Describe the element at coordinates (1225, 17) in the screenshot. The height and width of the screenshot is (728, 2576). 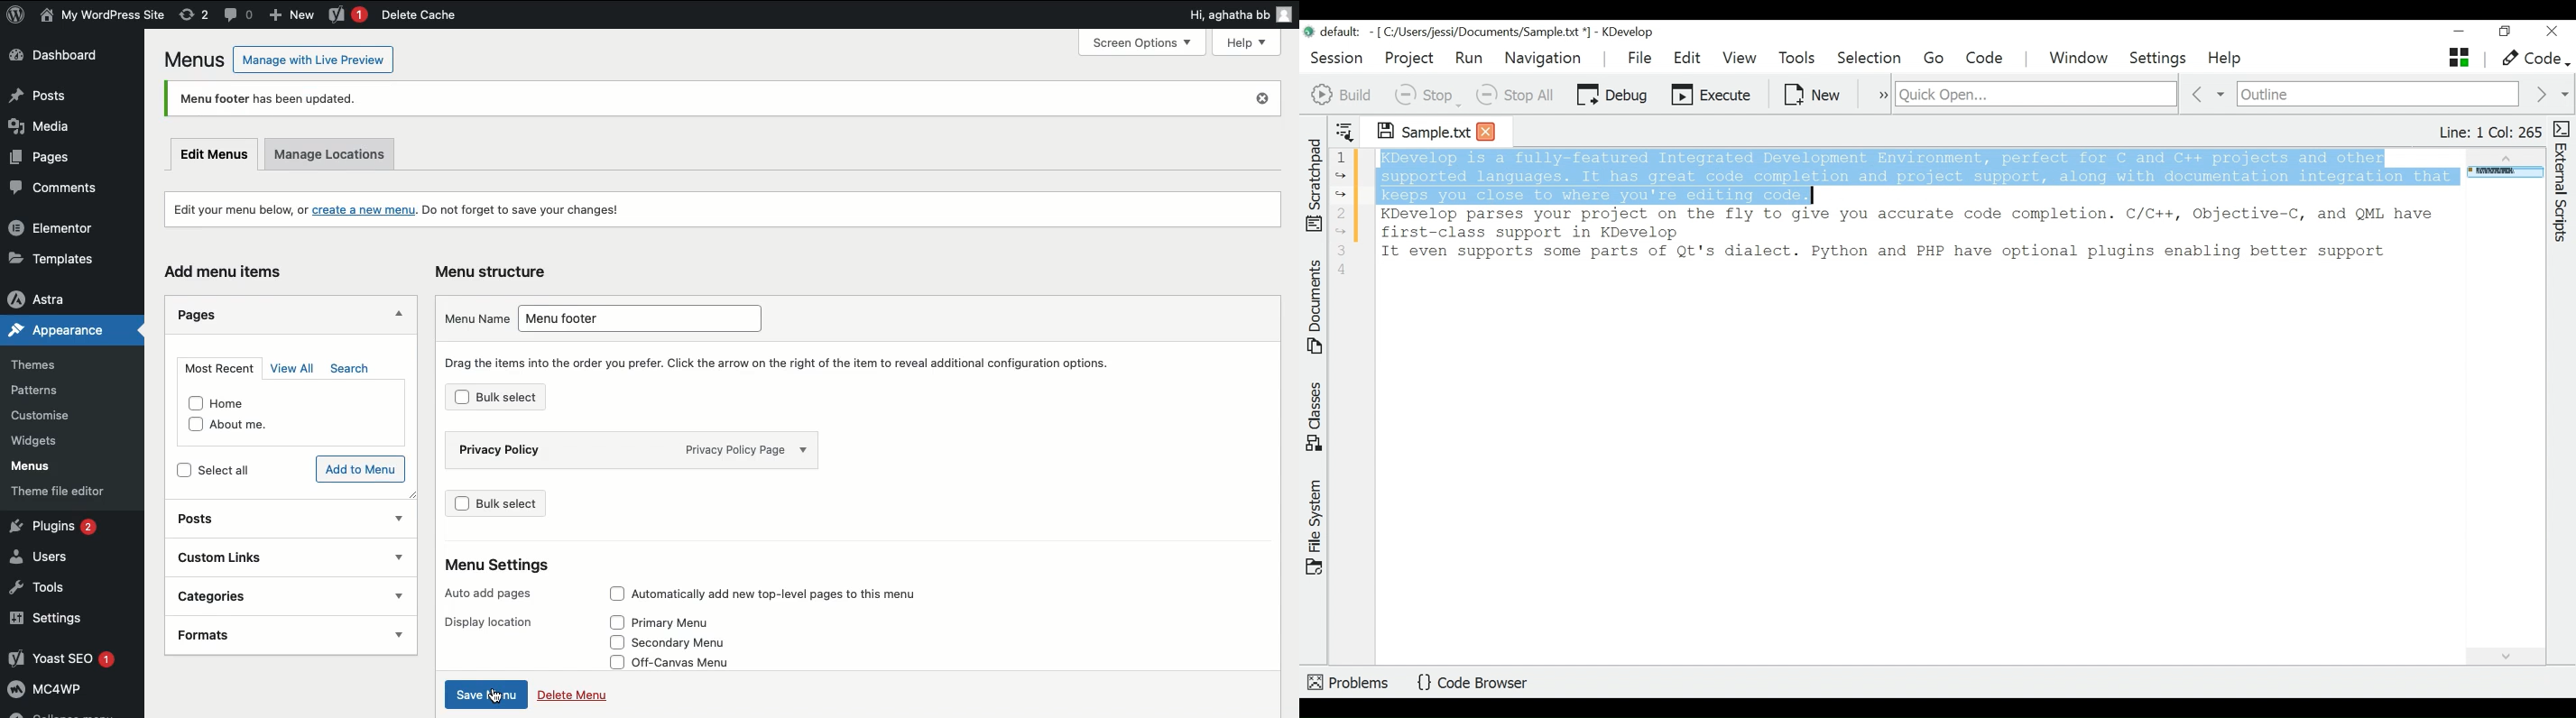
I see `Hi, agatha bb` at that location.